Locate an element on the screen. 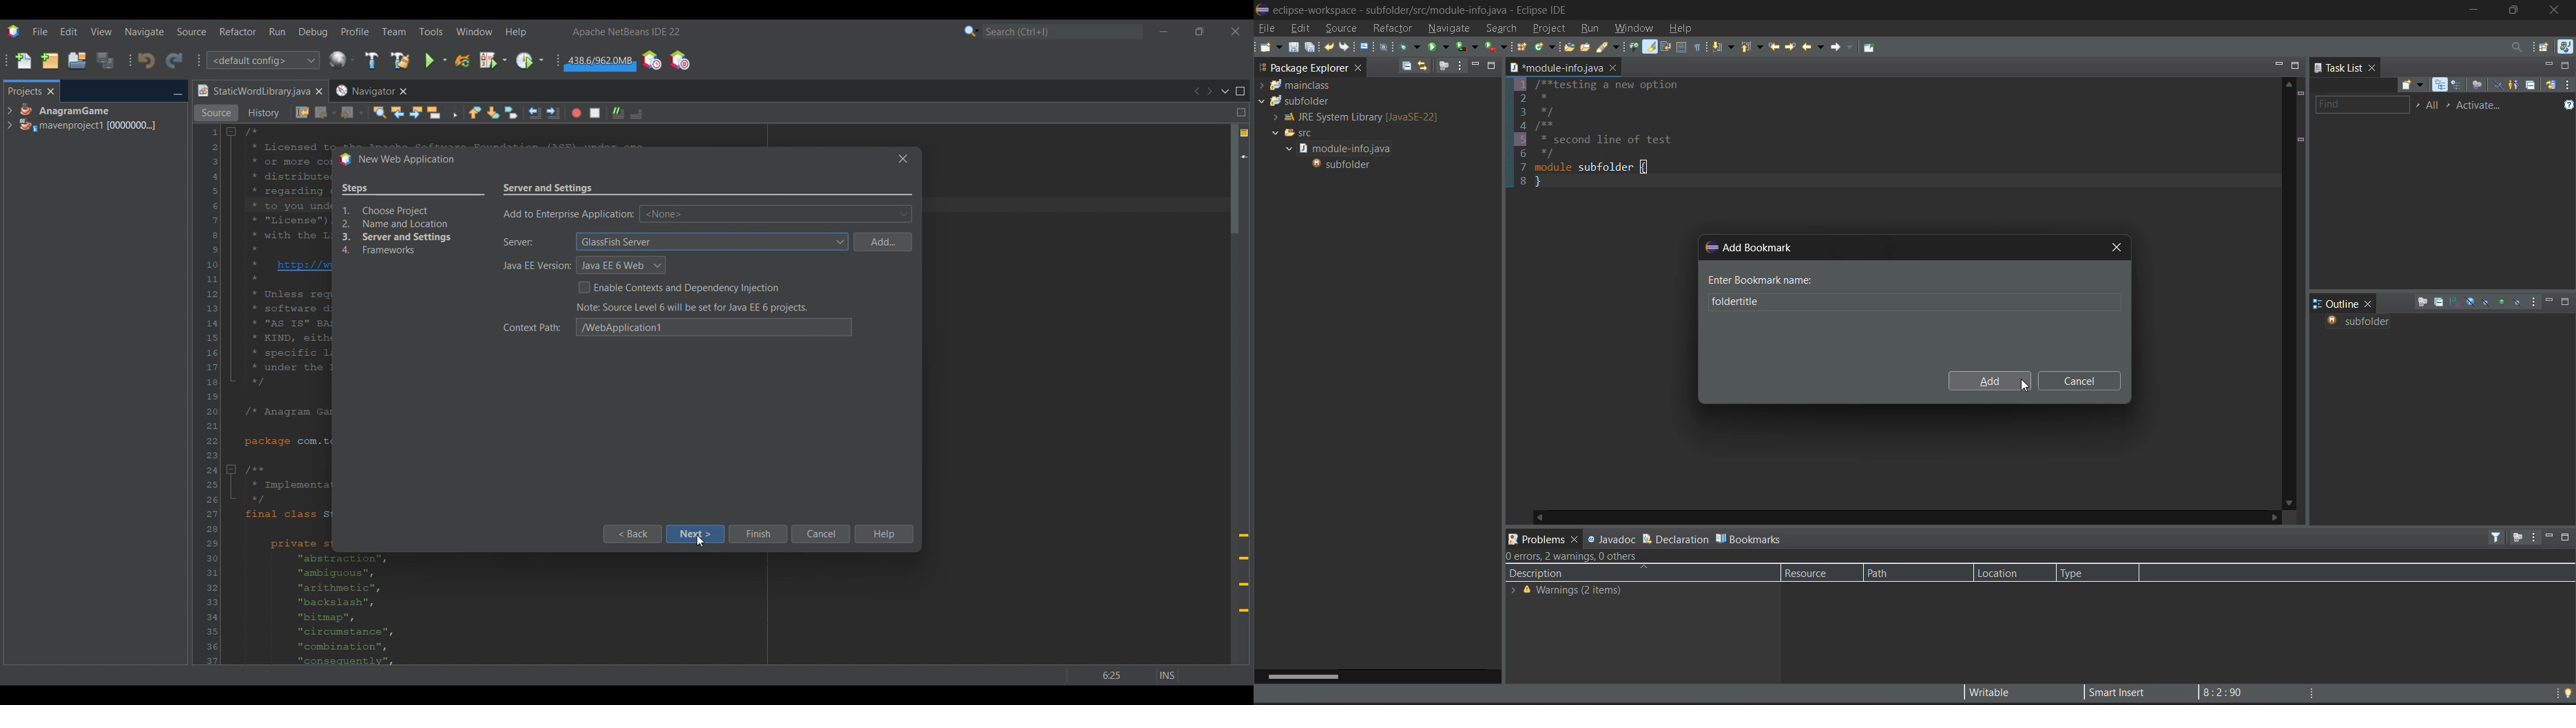 The image size is (2576, 728). close is located at coordinates (2115, 245).